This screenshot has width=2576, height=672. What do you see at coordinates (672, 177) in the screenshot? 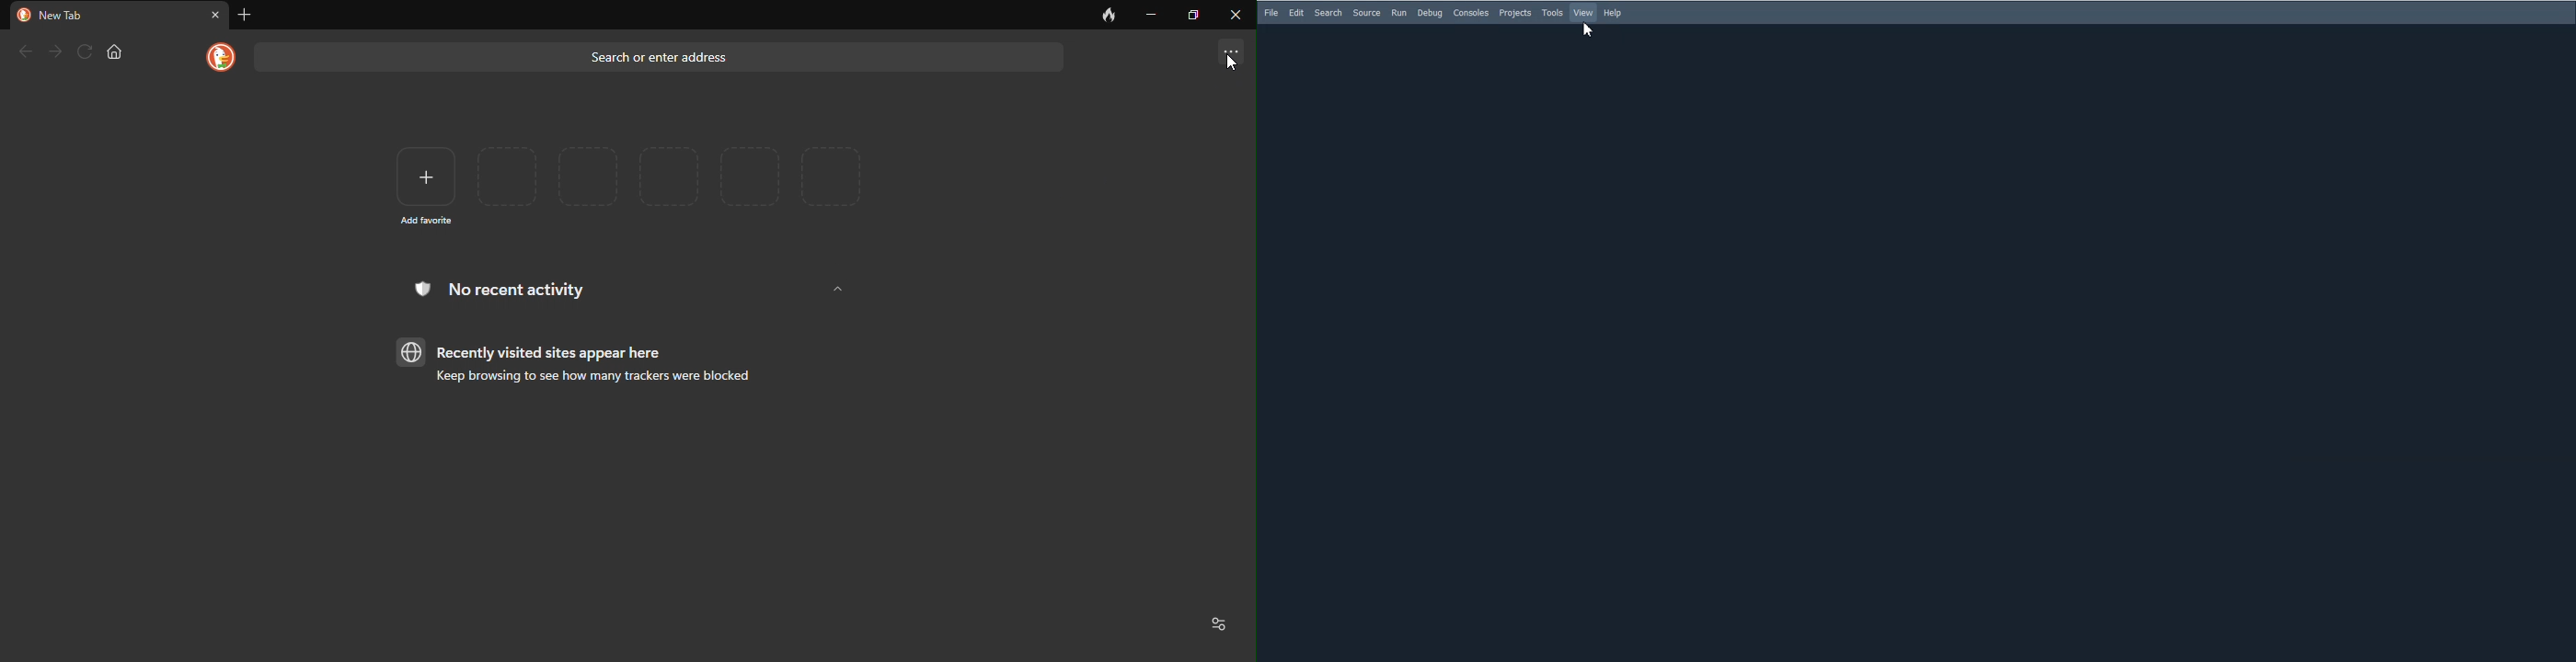
I see `favourites` at bounding box center [672, 177].